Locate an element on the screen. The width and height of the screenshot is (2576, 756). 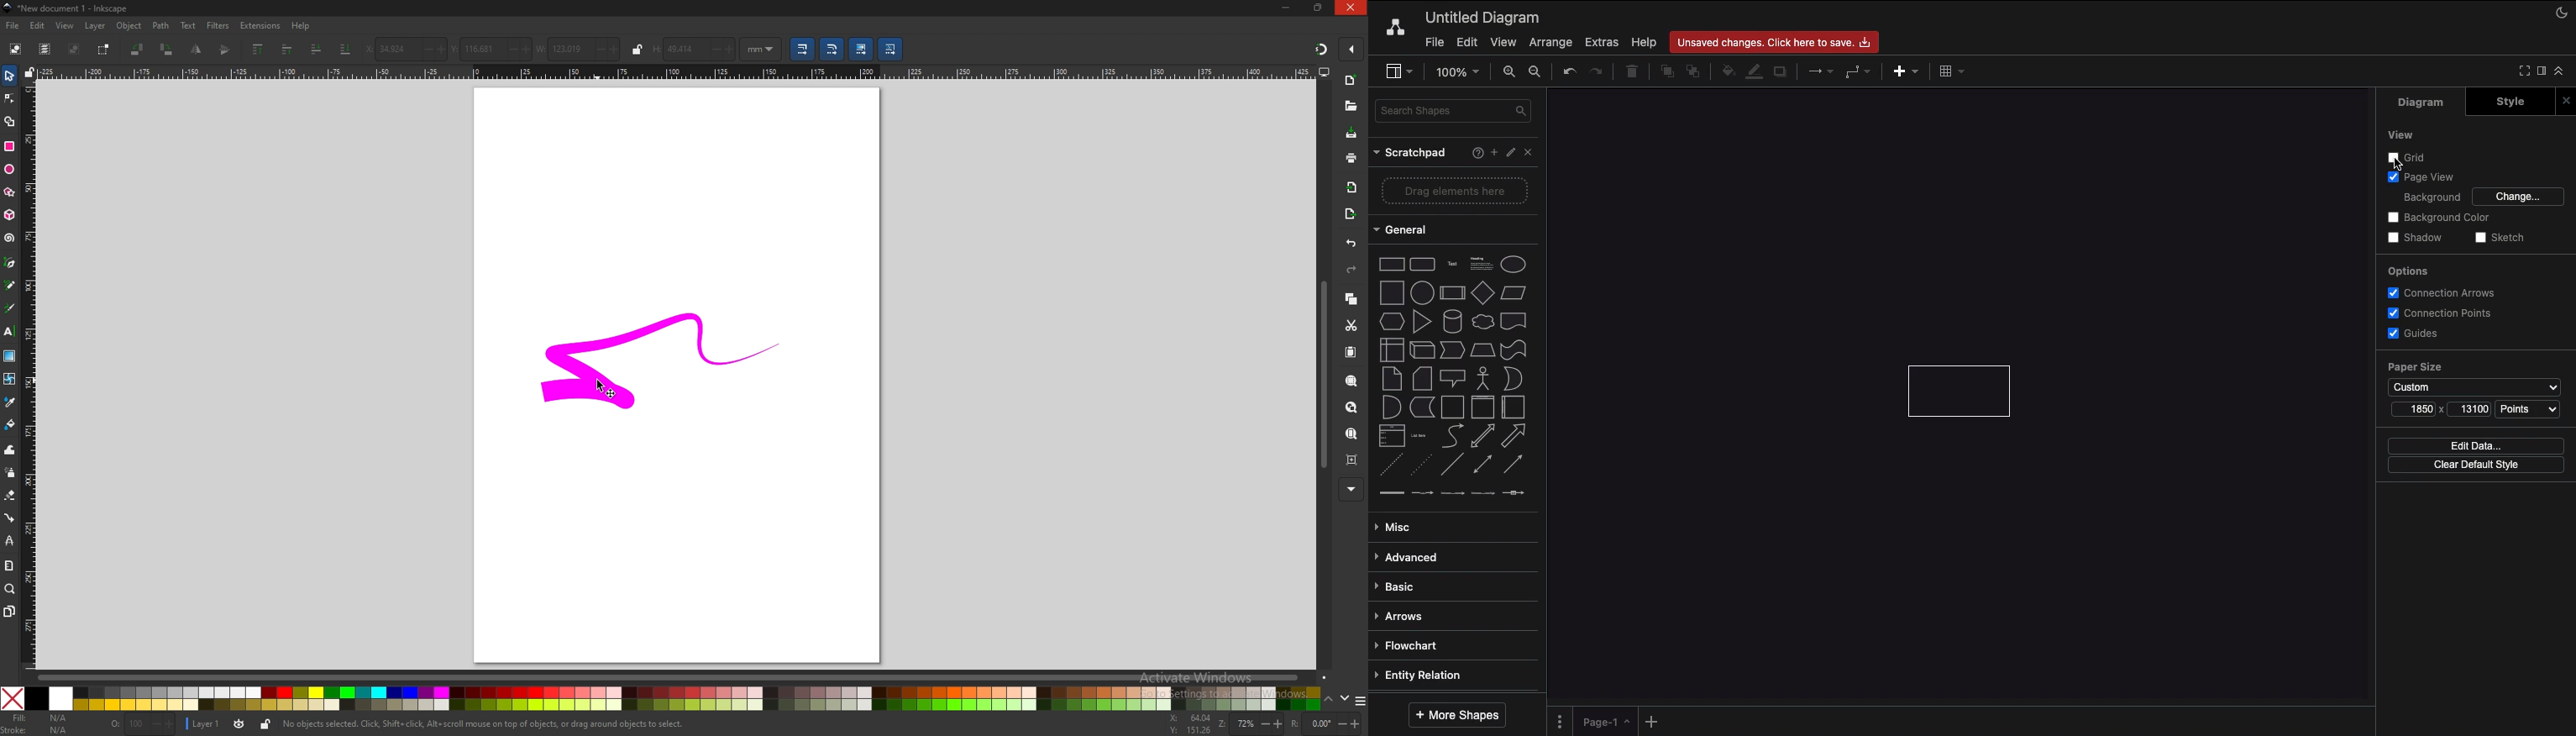
horizontal scale is located at coordinates (674, 71).